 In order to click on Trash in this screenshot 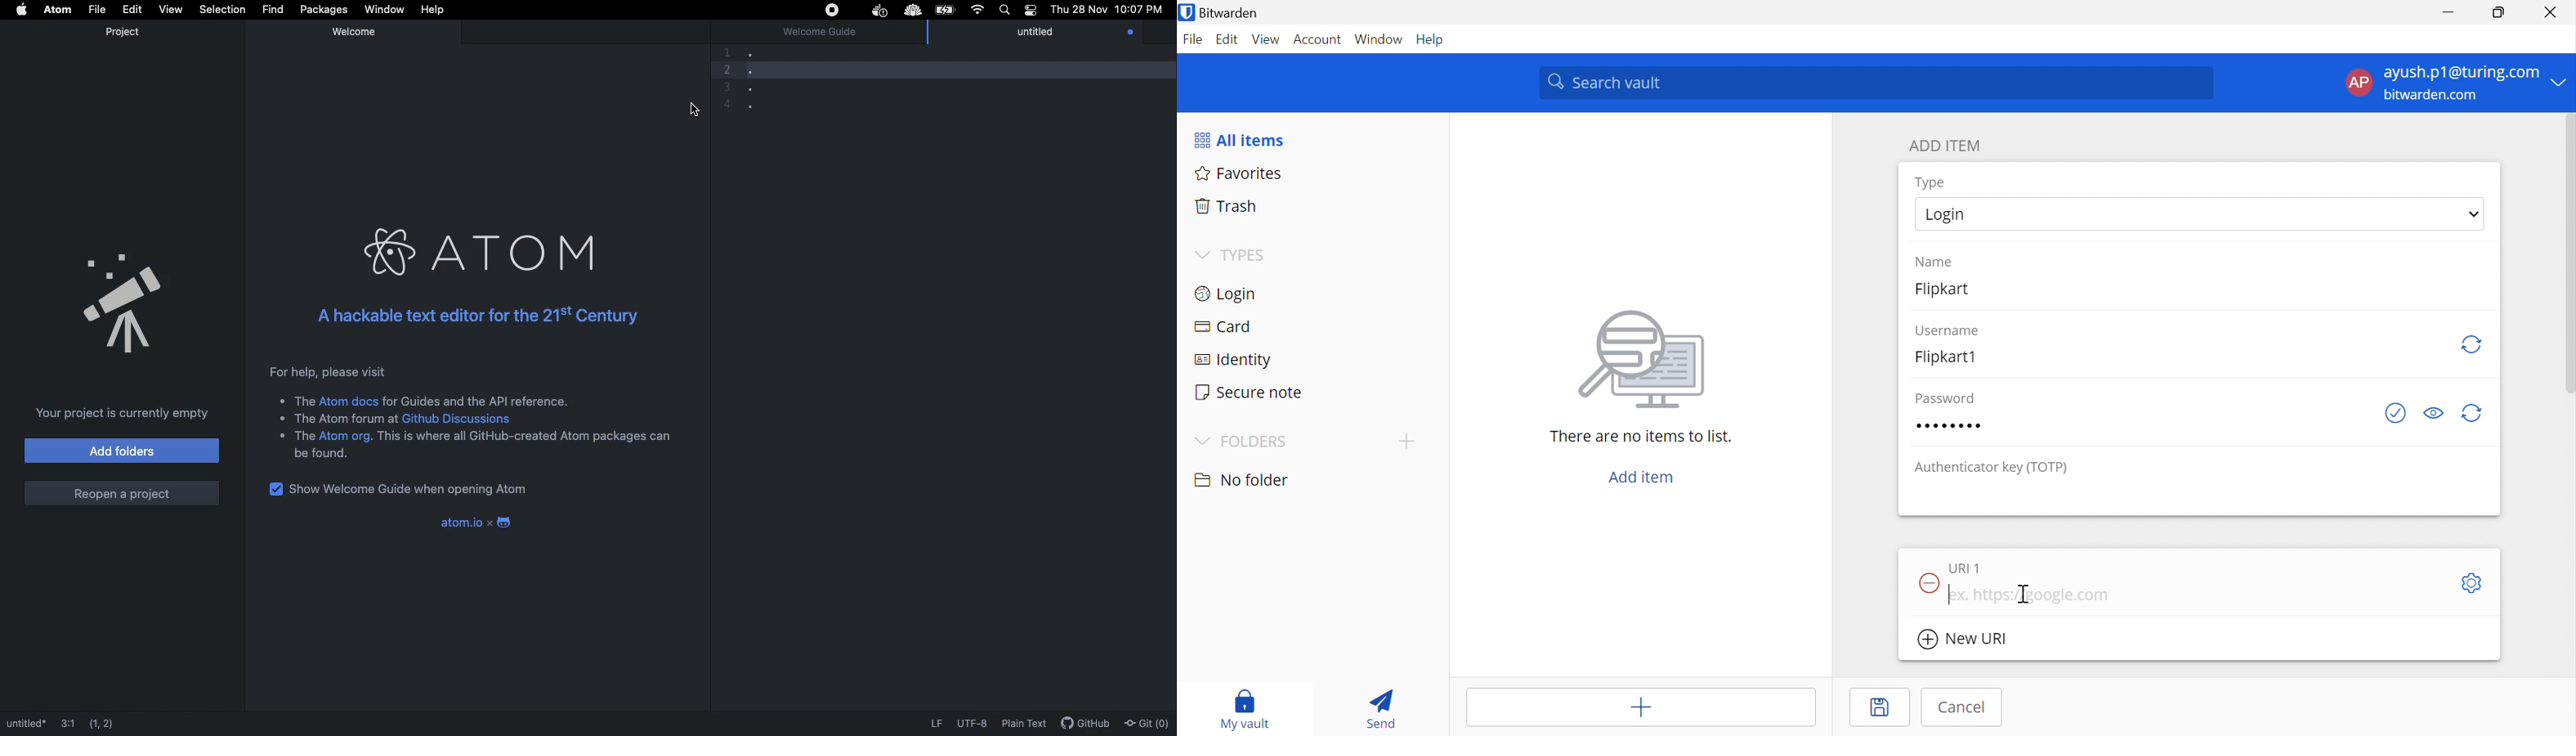, I will do `click(1223, 207)`.